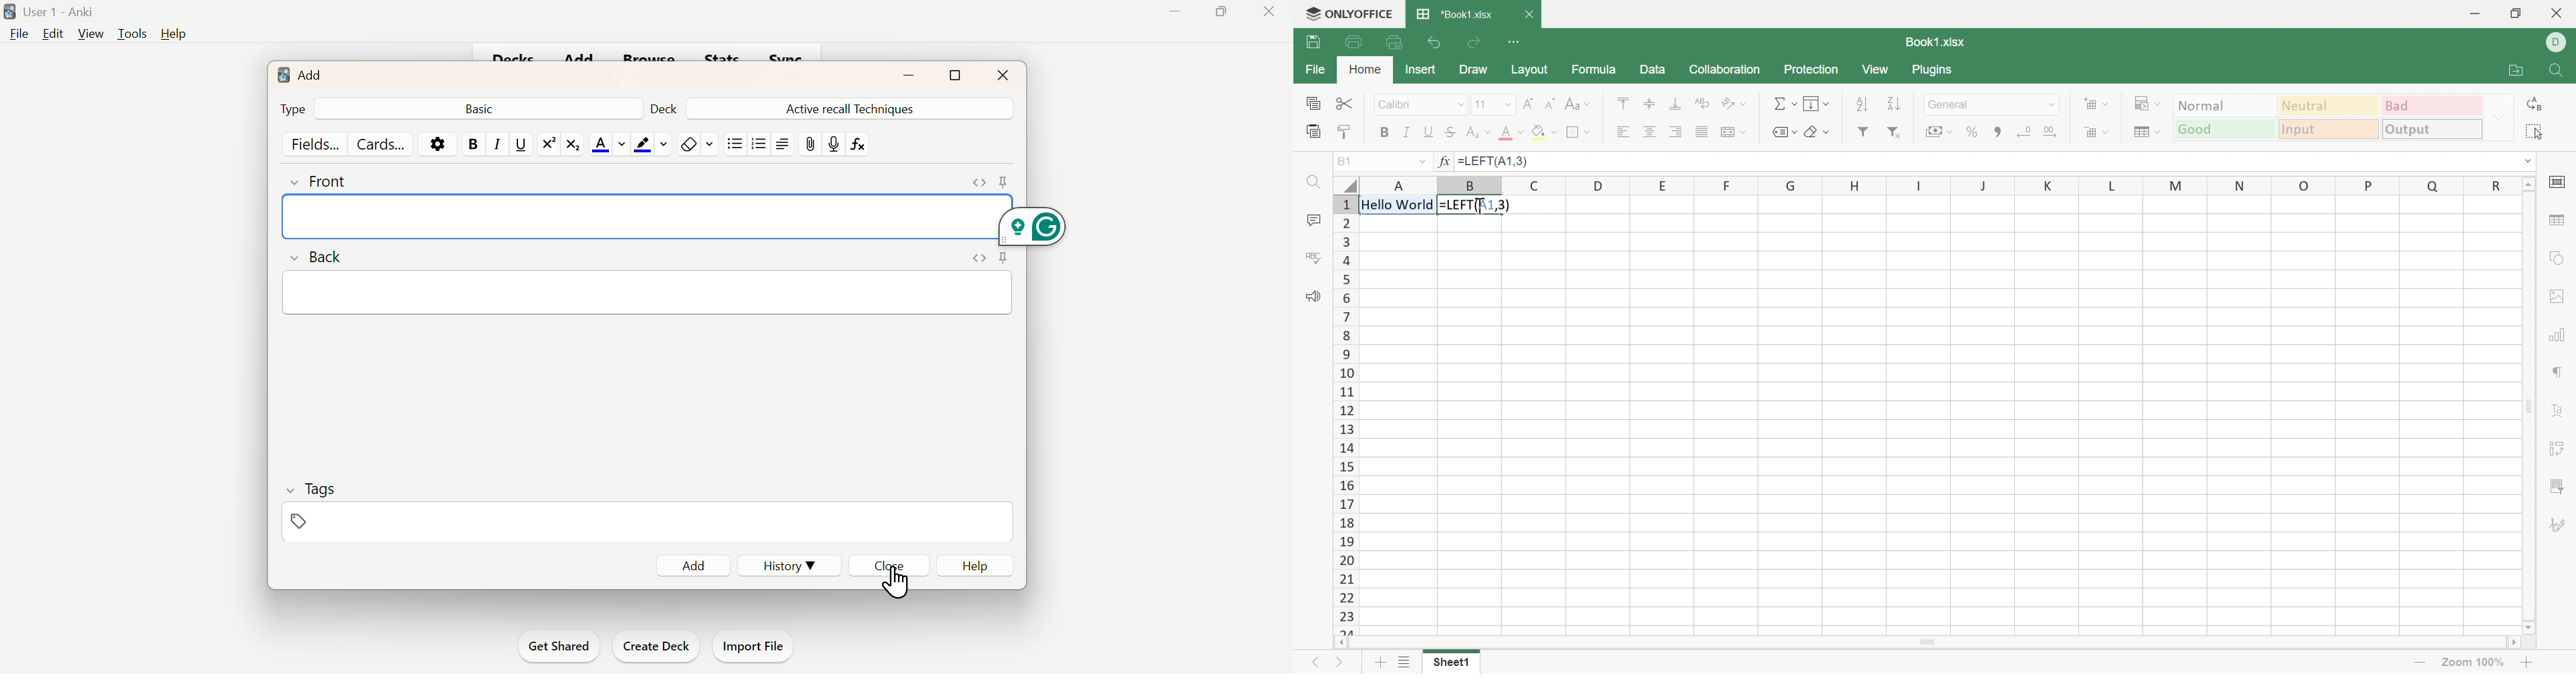 The image size is (2576, 700). What do you see at coordinates (88, 34) in the screenshot?
I see `View` at bounding box center [88, 34].